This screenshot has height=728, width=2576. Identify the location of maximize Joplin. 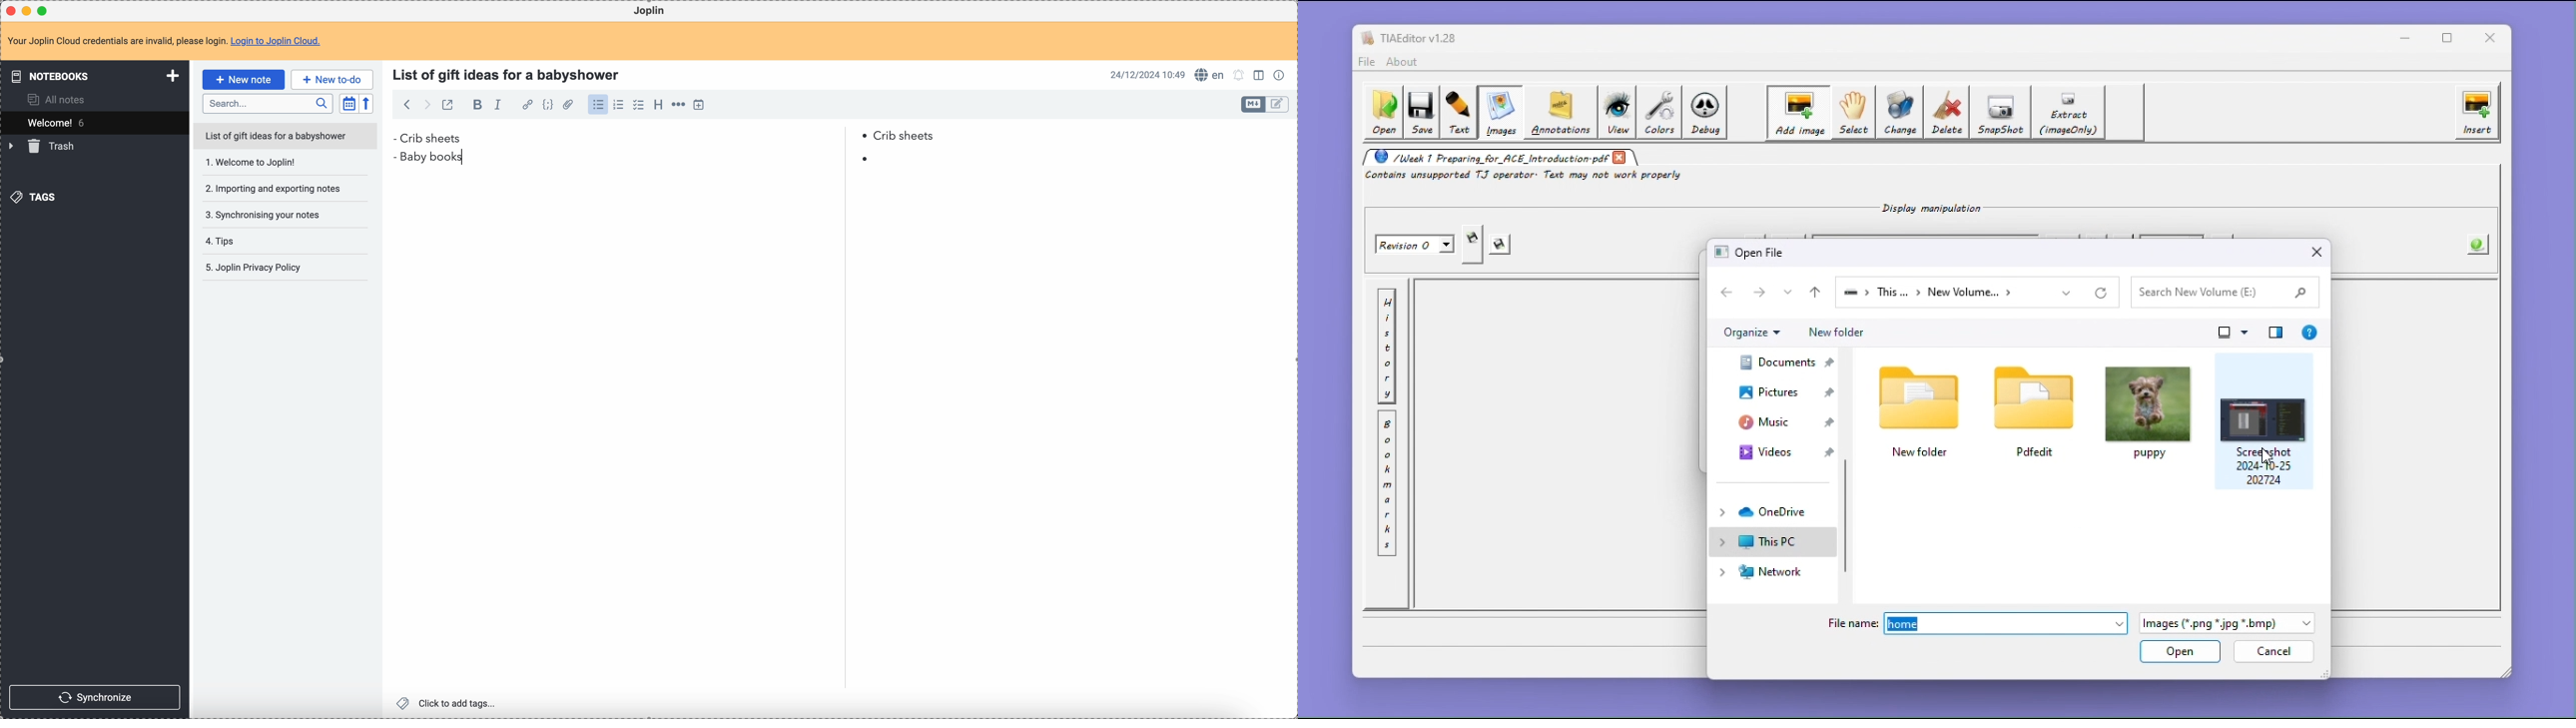
(45, 10).